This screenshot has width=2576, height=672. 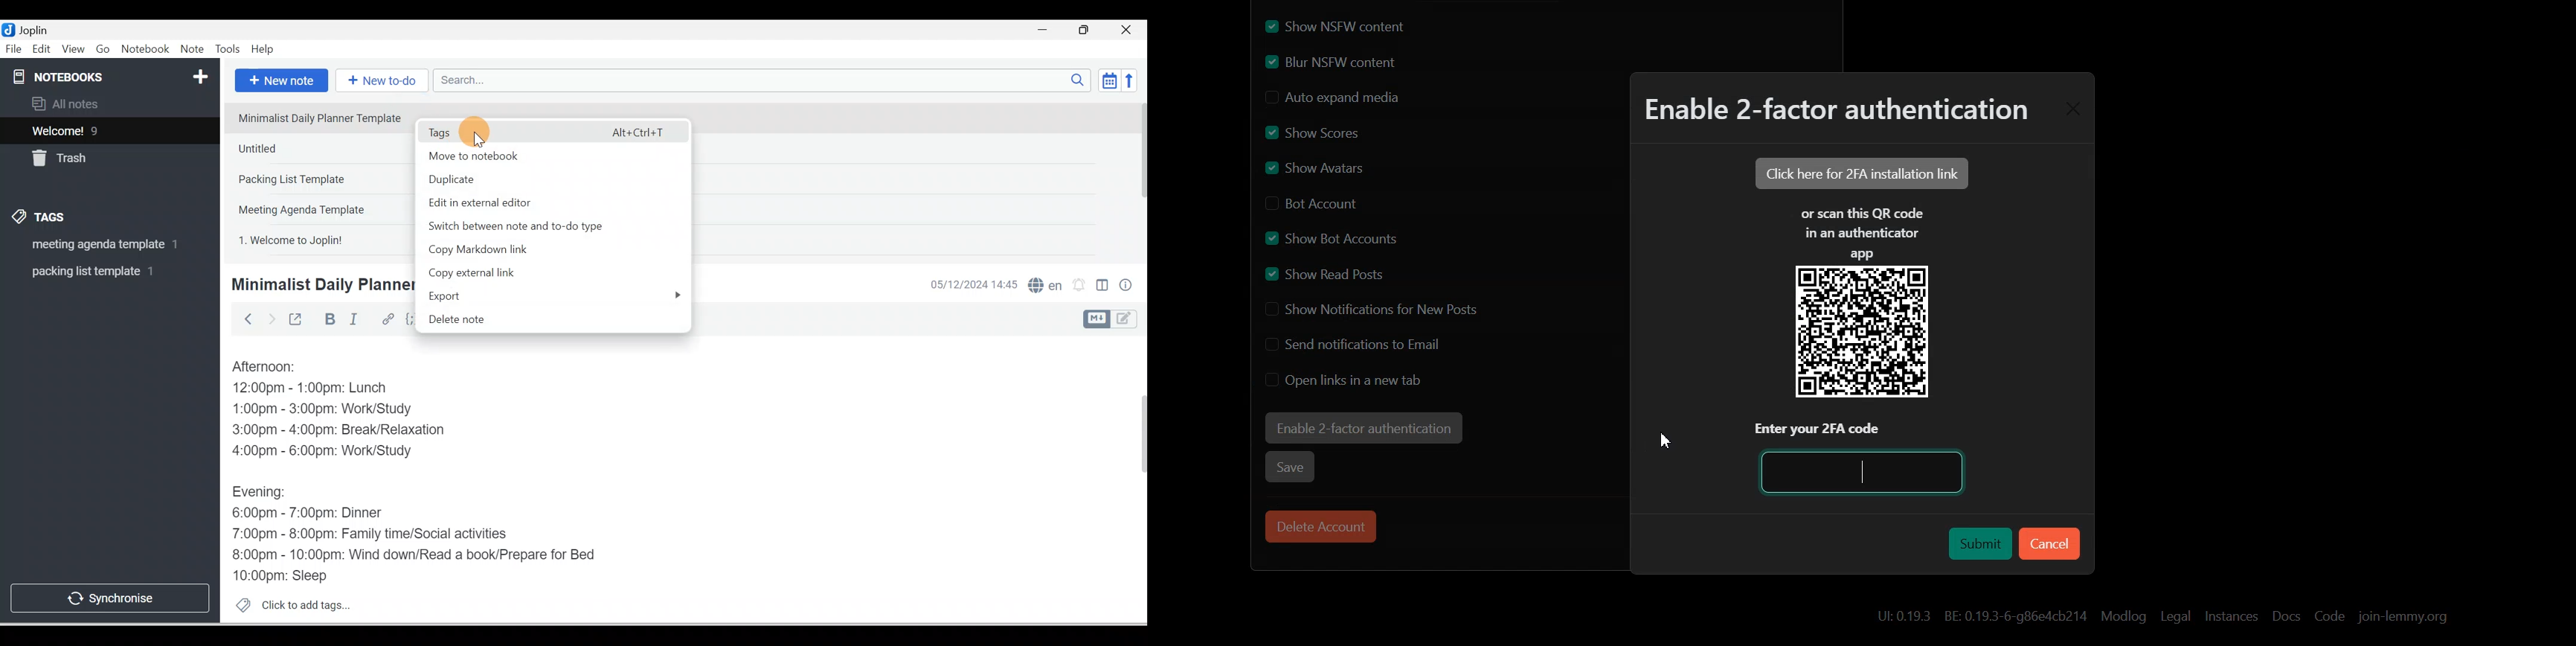 What do you see at coordinates (1135, 480) in the screenshot?
I see `Scroll bar` at bounding box center [1135, 480].